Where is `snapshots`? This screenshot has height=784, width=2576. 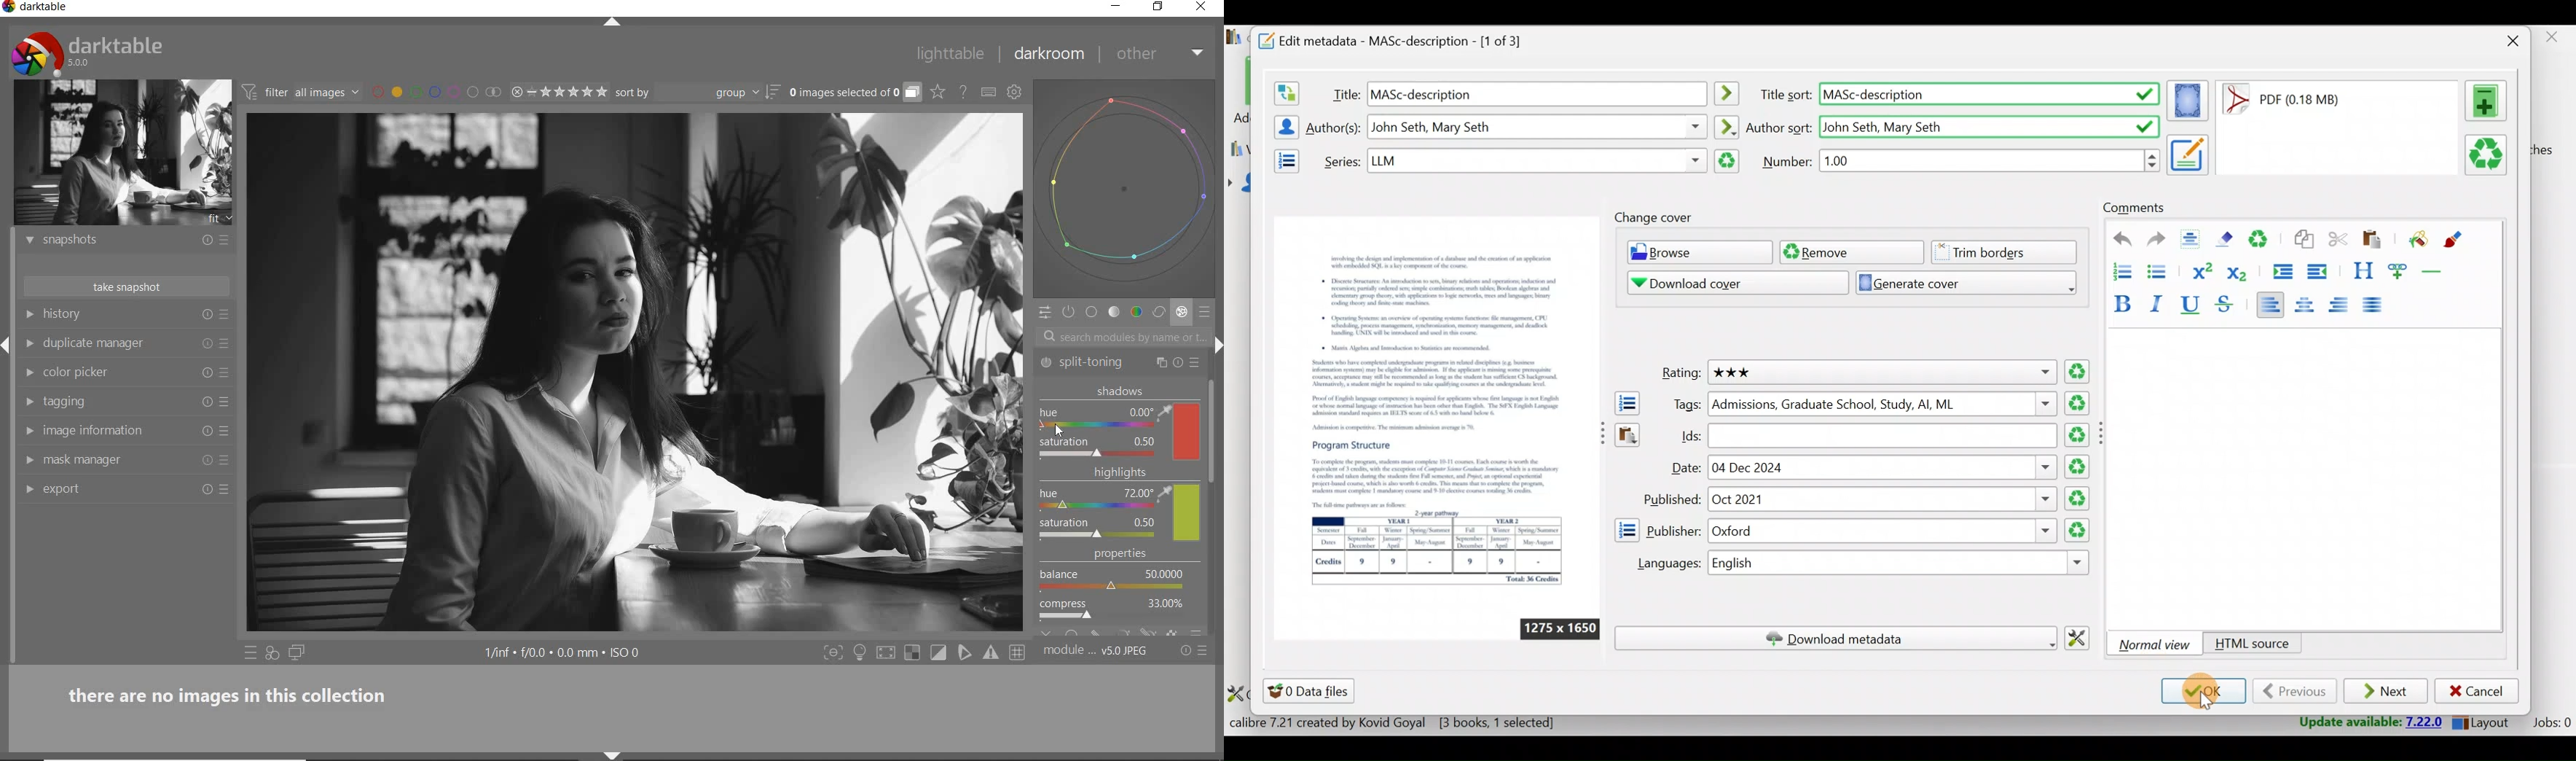 snapshots is located at coordinates (115, 243).